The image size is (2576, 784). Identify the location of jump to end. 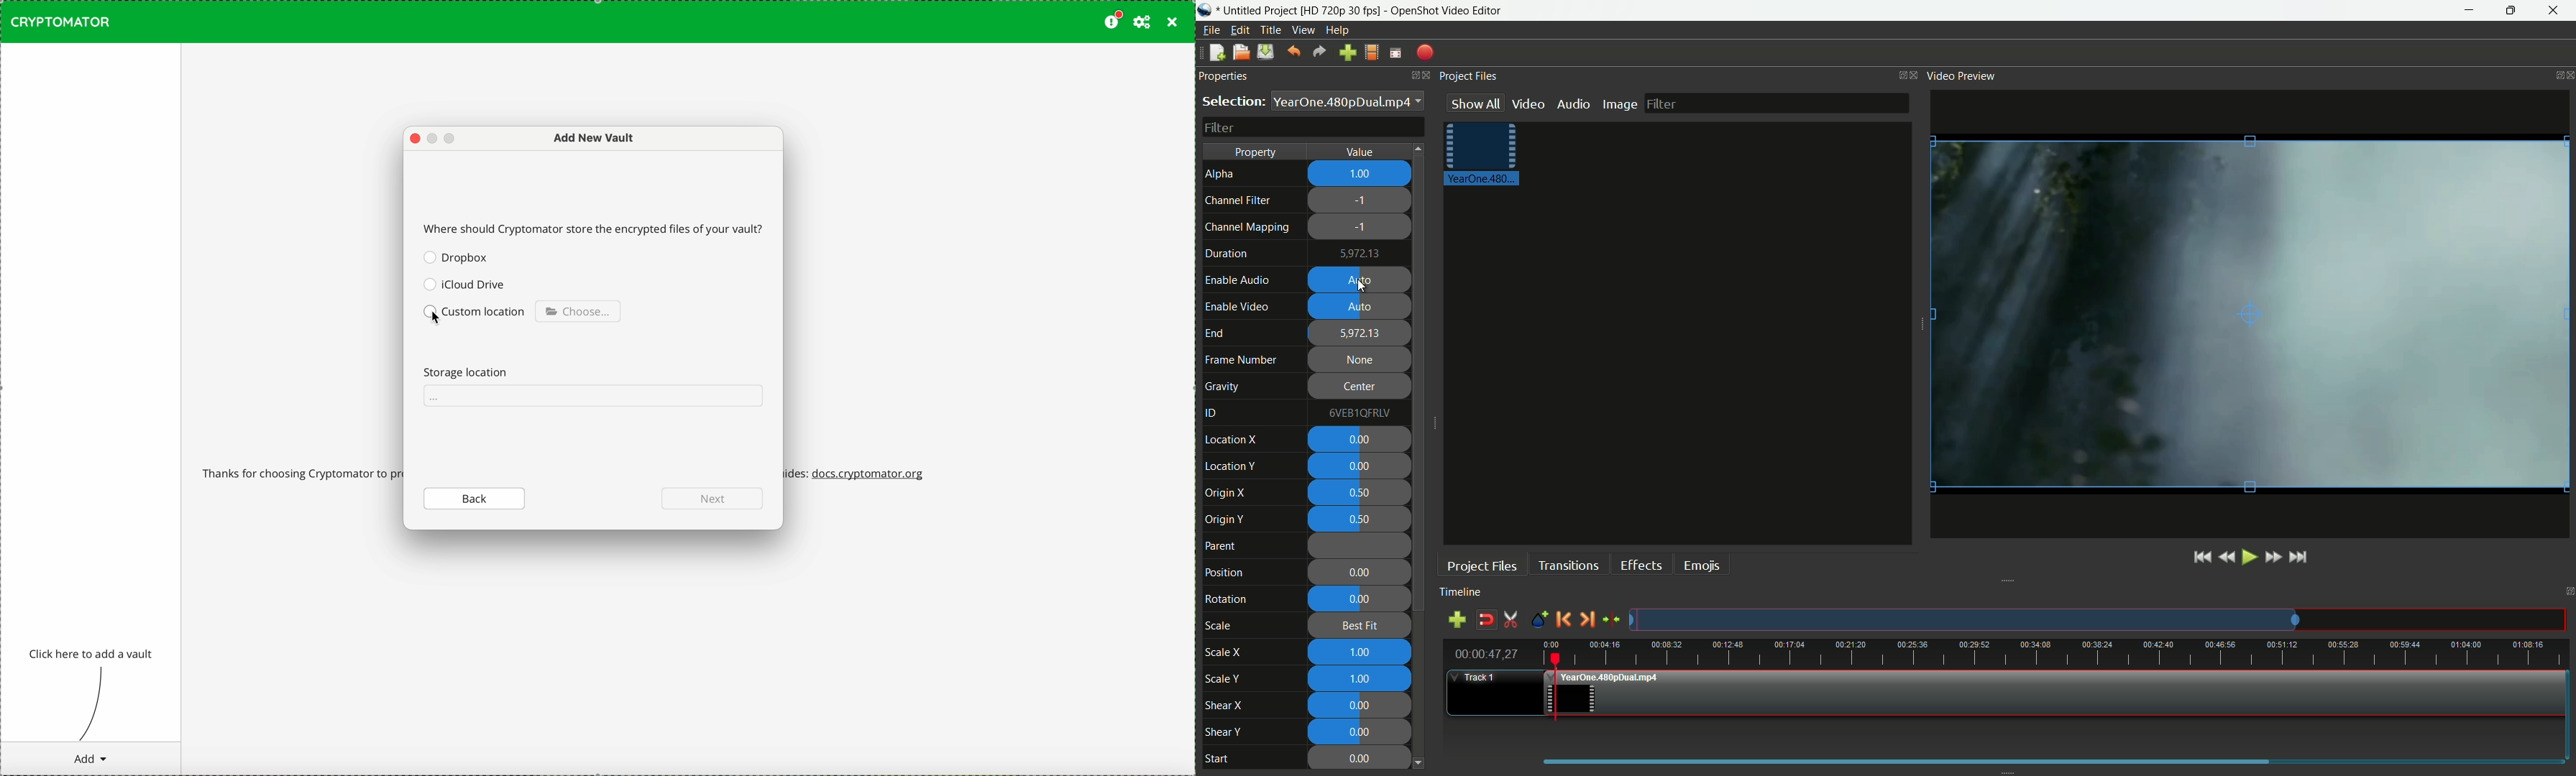
(2298, 557).